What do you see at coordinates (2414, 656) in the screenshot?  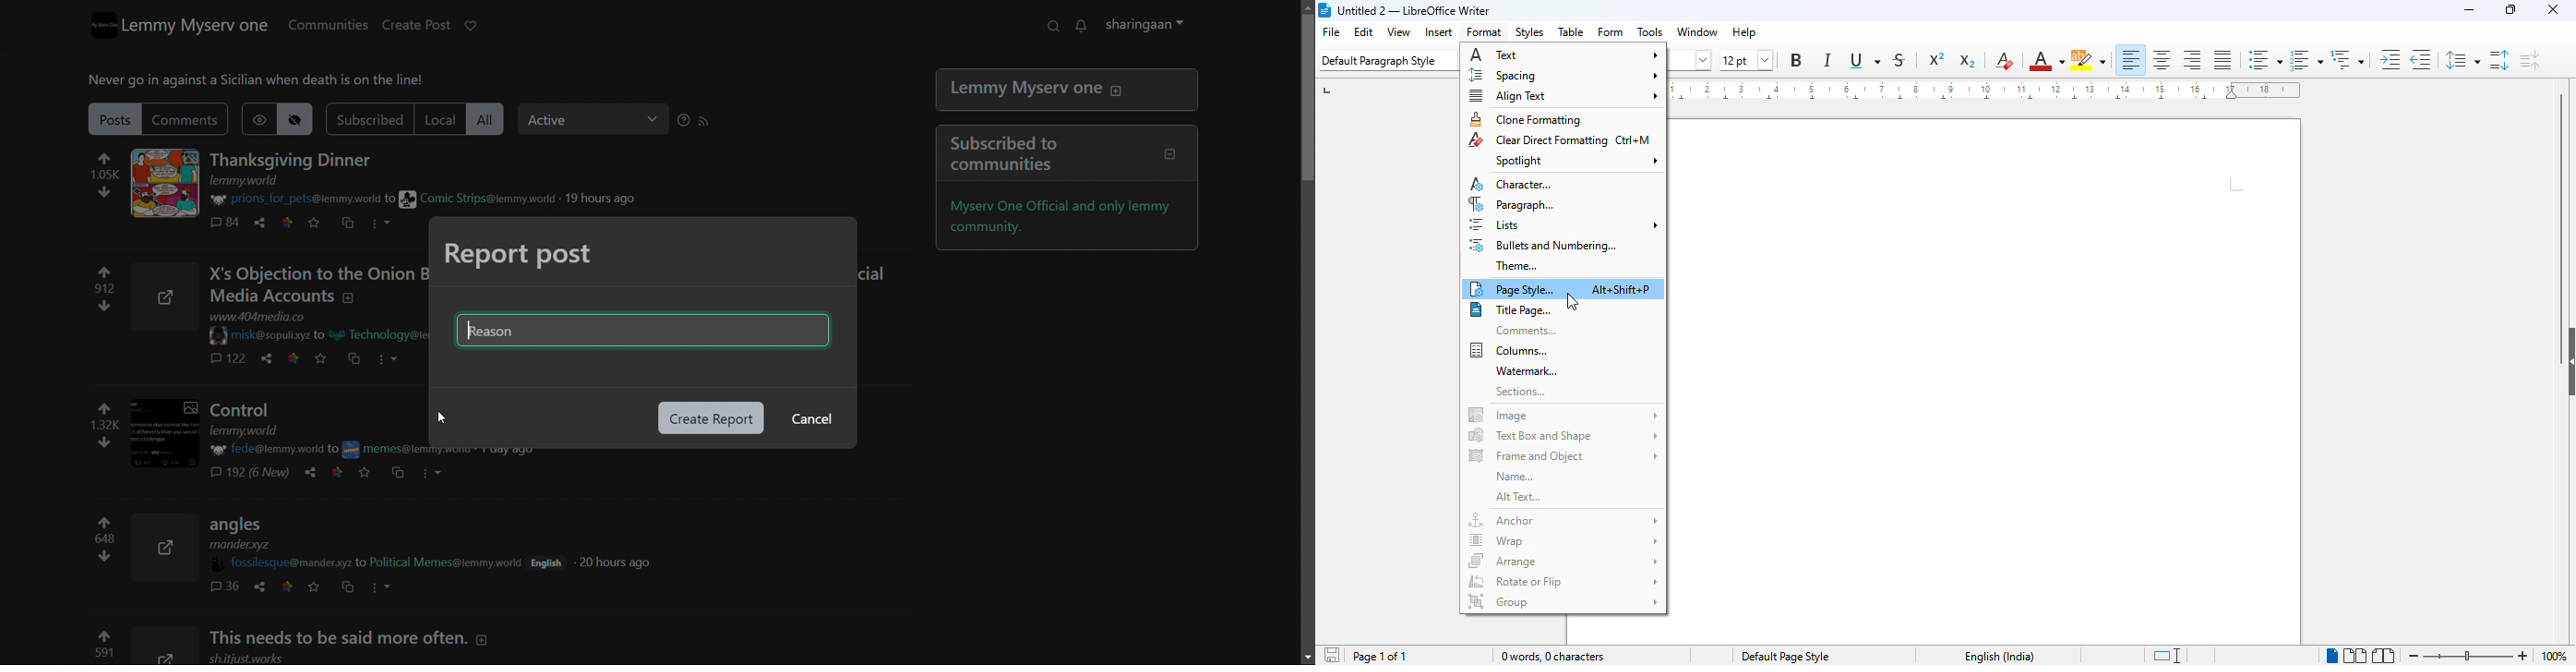 I see `zoom out` at bounding box center [2414, 656].